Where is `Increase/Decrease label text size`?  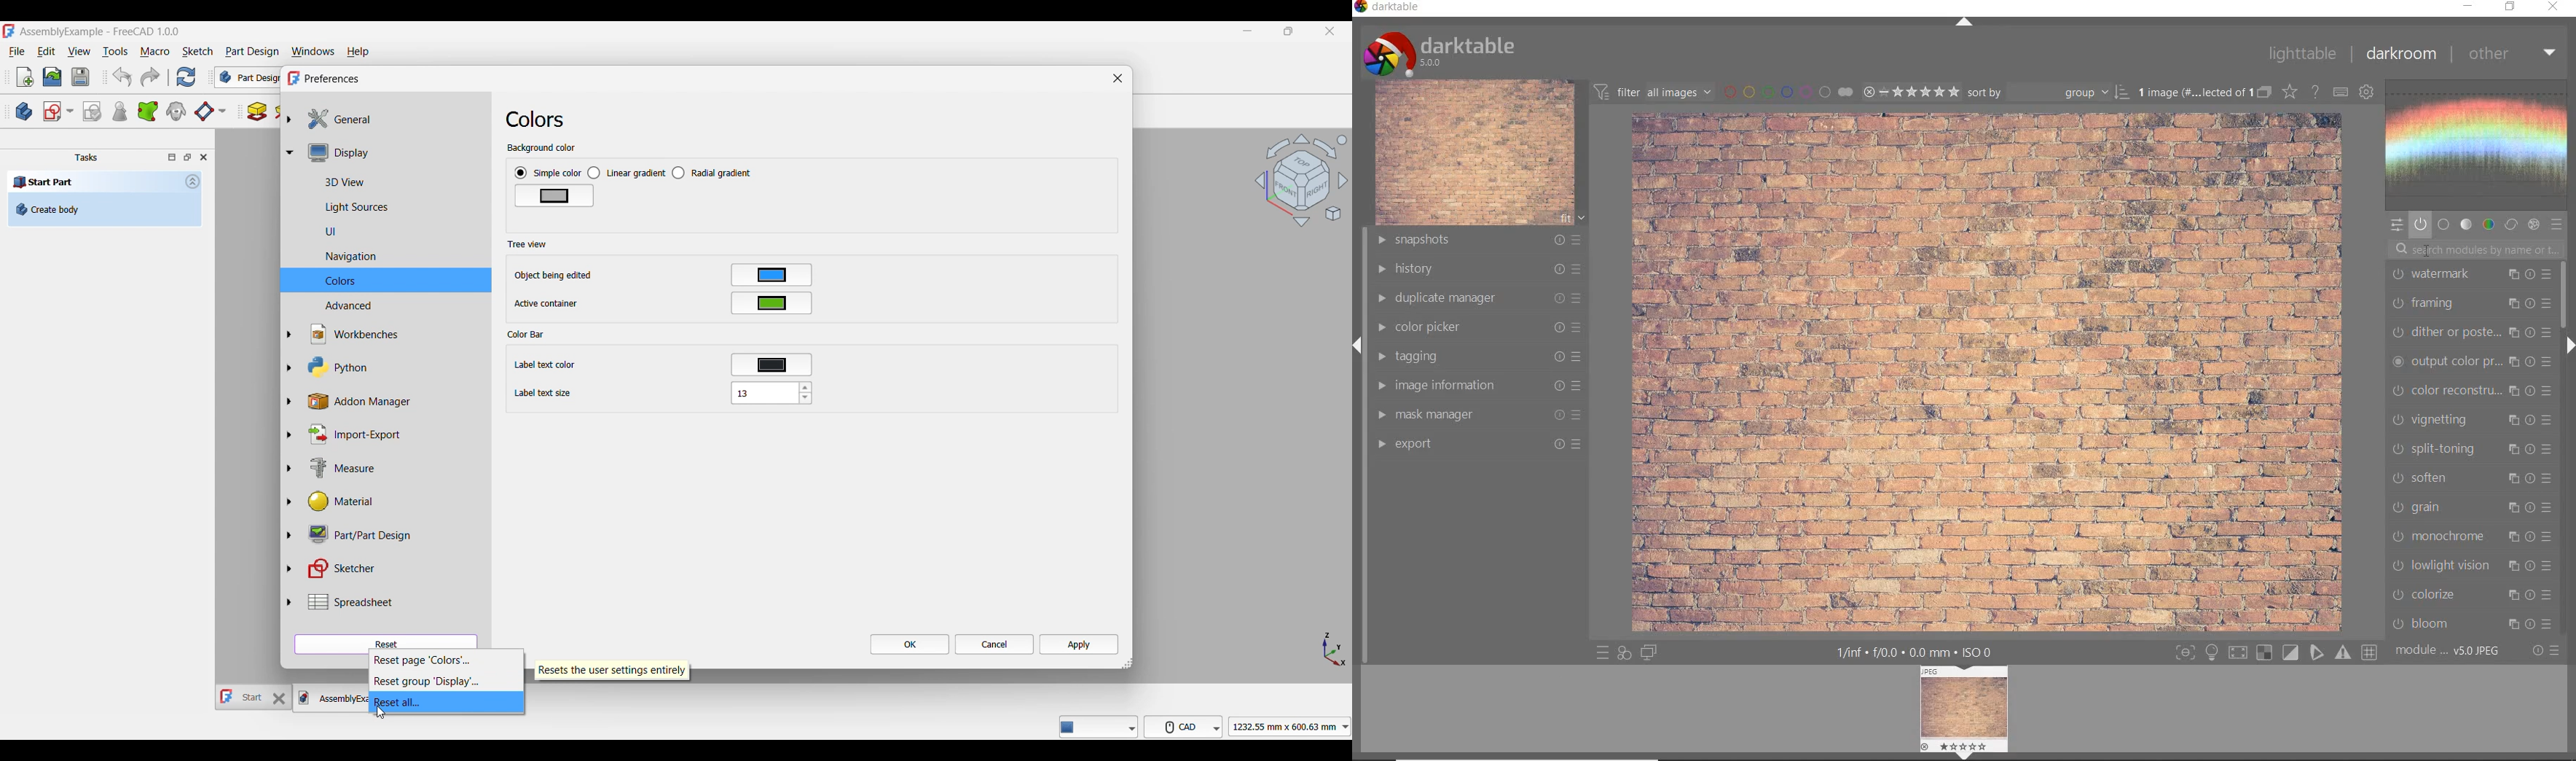
Increase/Decrease label text size is located at coordinates (806, 392).